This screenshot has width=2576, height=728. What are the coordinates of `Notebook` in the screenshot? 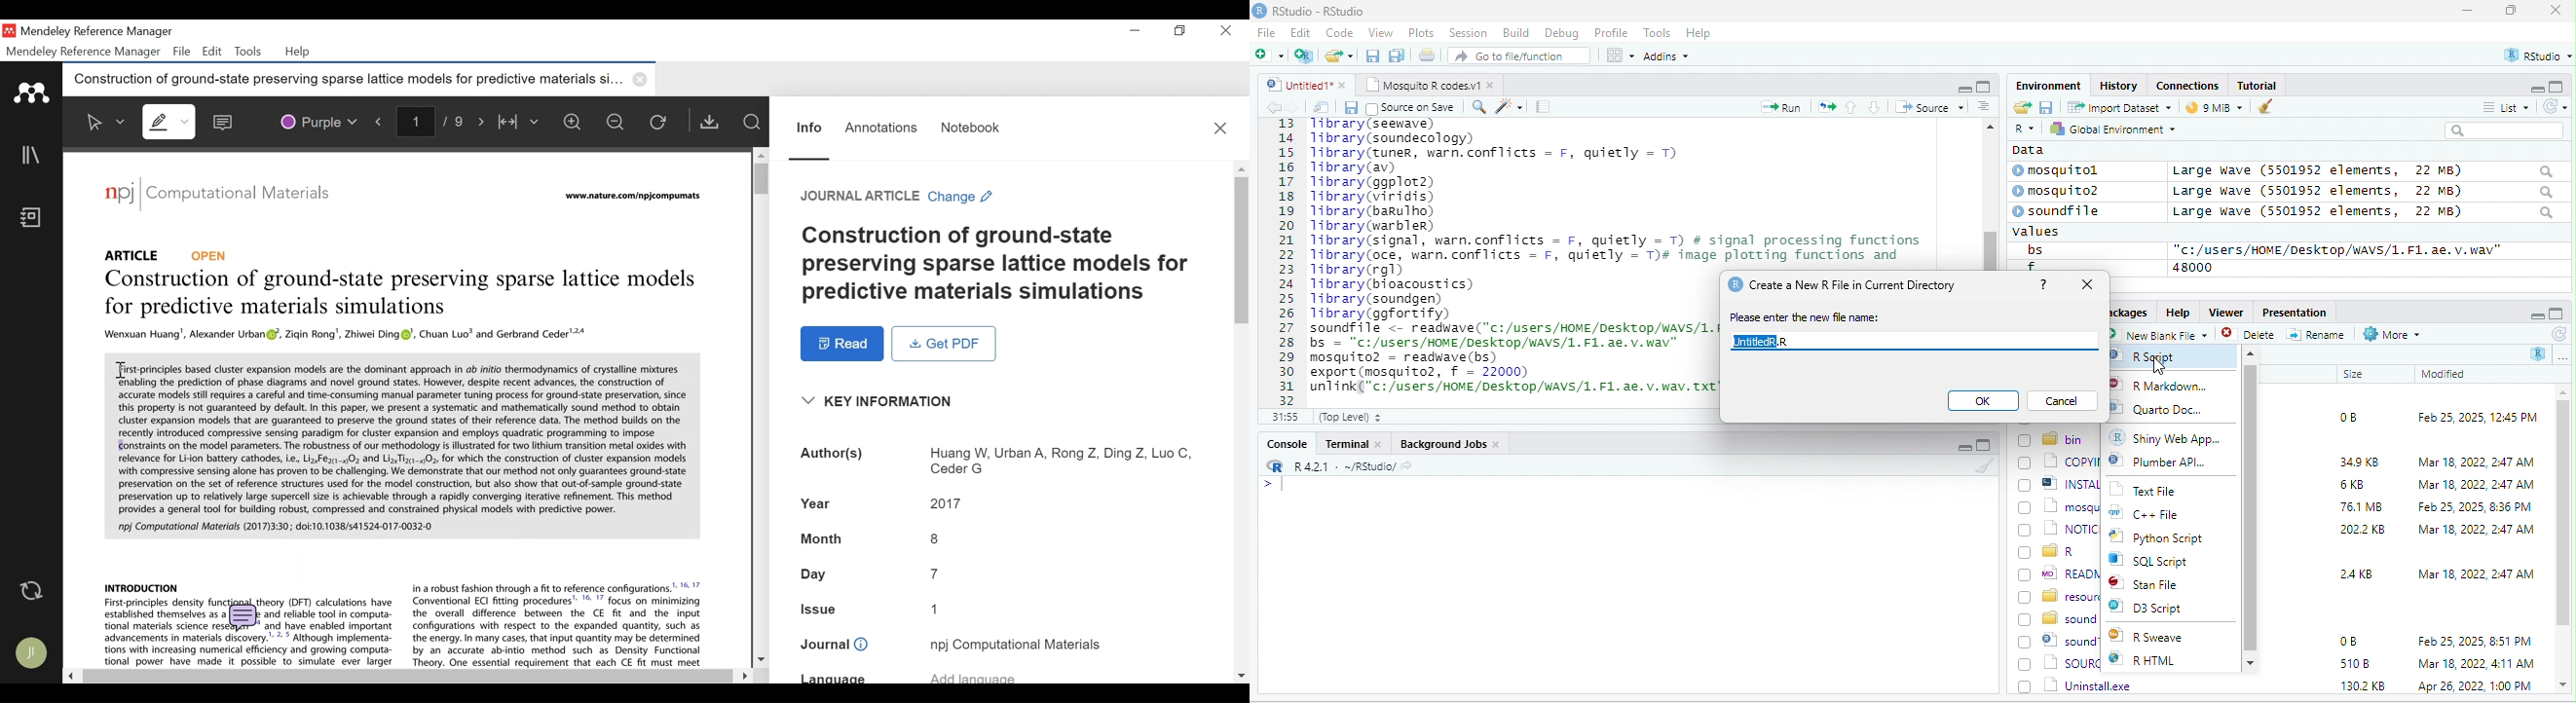 It's located at (35, 219).